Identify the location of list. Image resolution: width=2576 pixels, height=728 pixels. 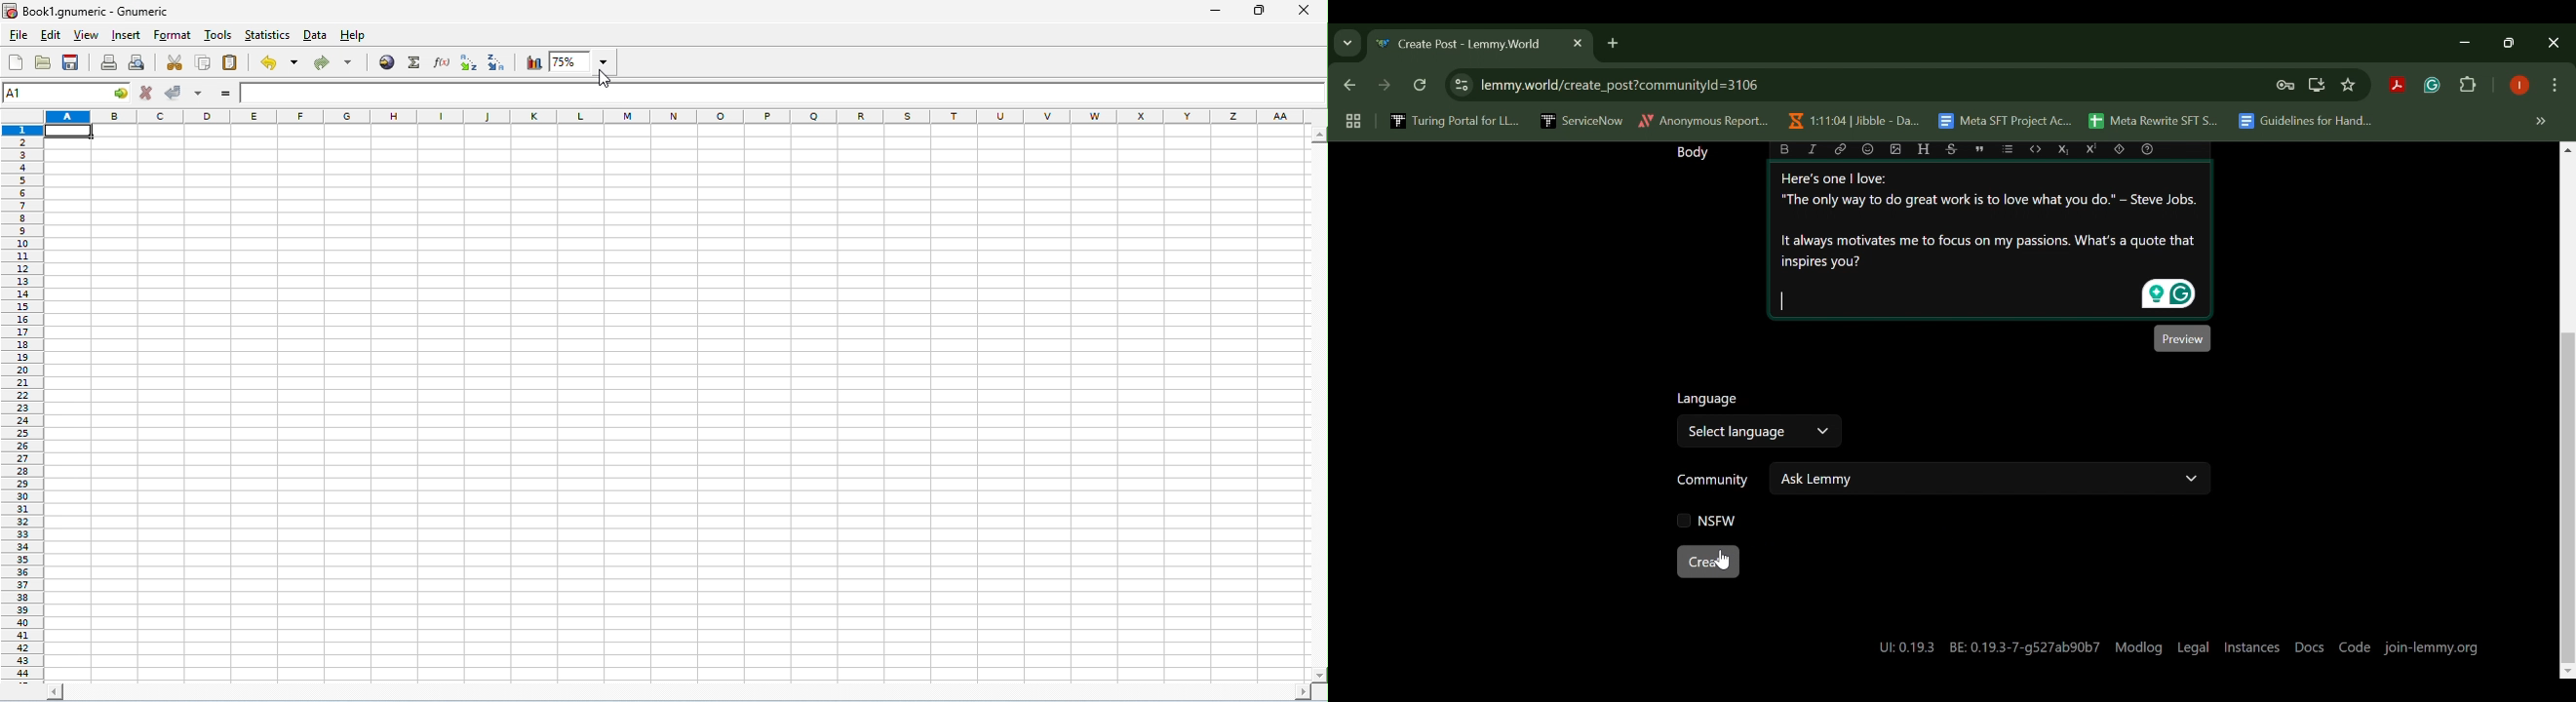
(2010, 149).